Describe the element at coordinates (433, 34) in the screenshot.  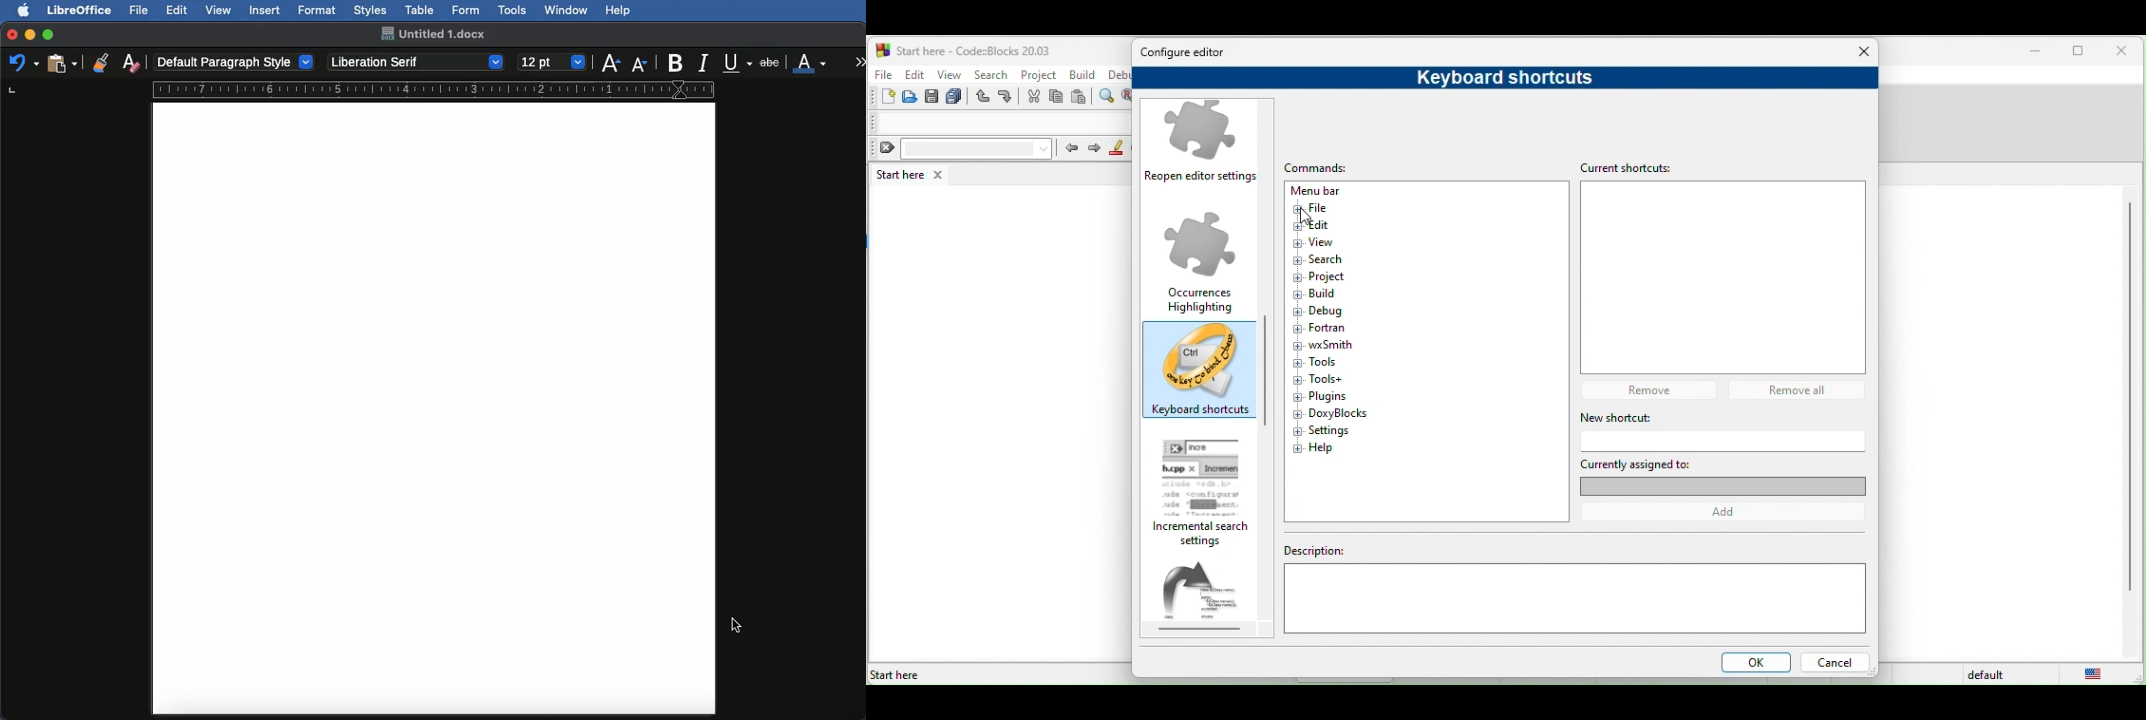
I see `Name` at that location.